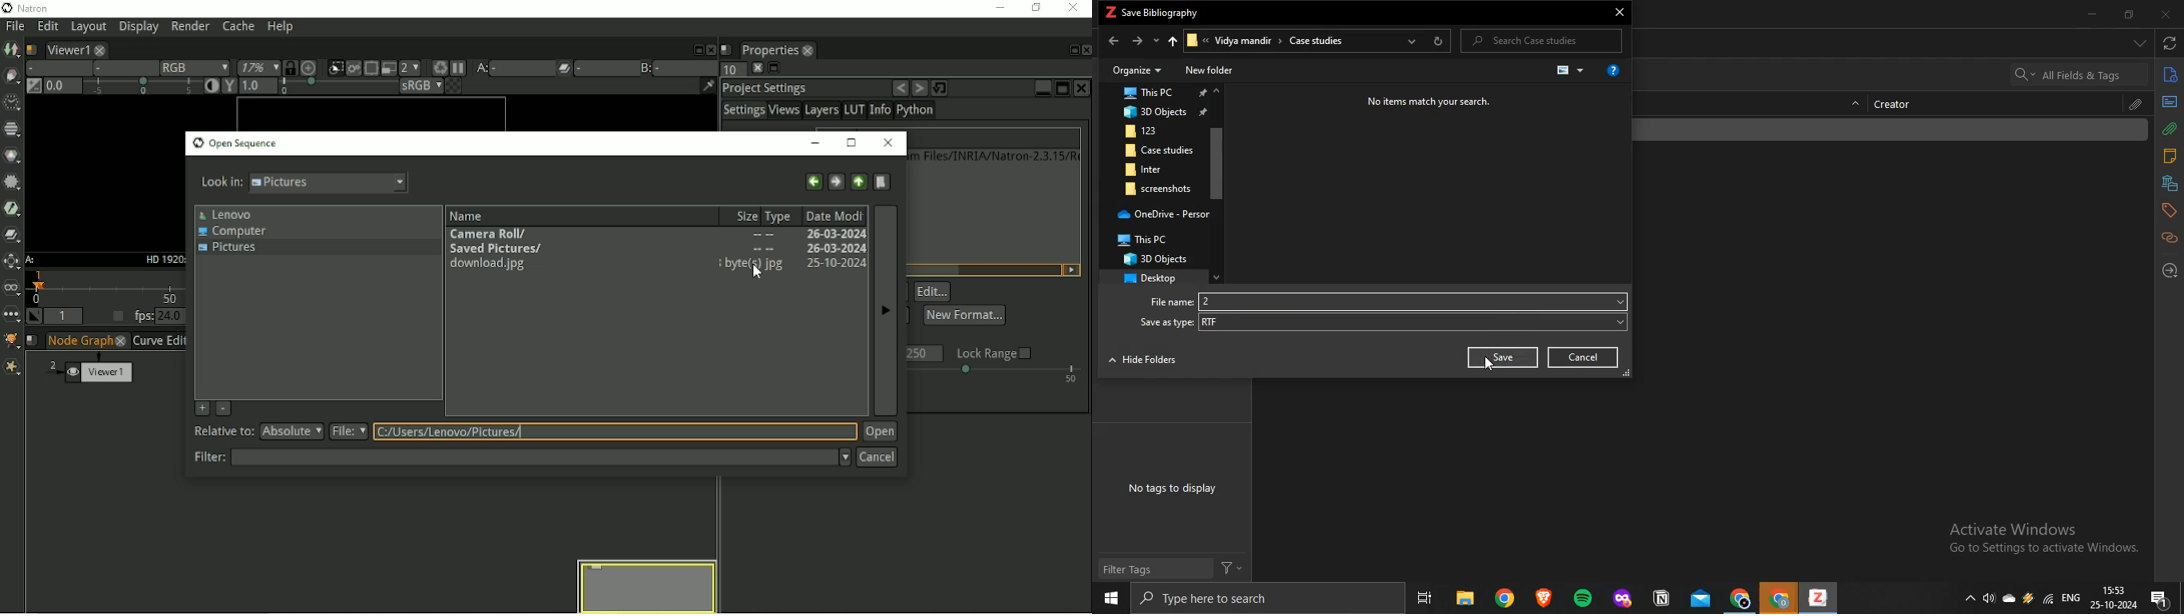 This screenshot has width=2184, height=616. Describe the element at coordinates (2115, 589) in the screenshot. I see `time` at that location.